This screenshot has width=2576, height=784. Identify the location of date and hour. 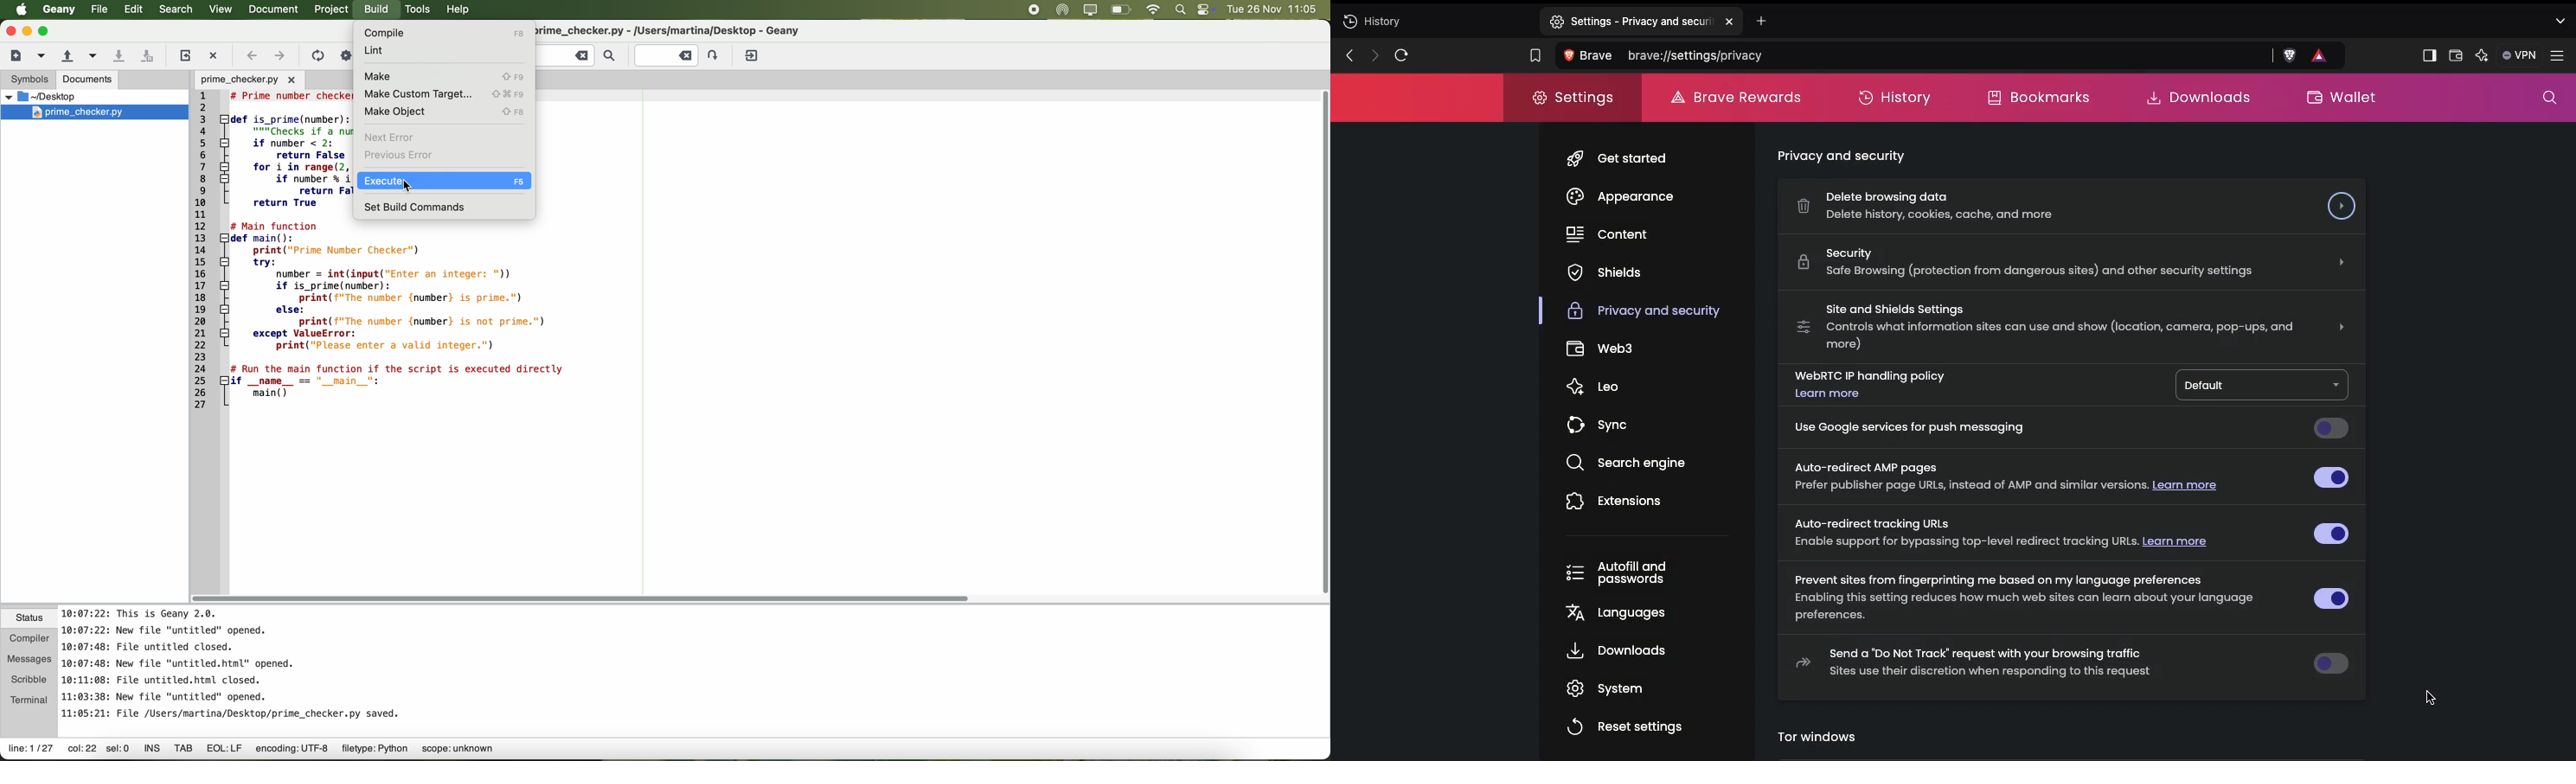
(1277, 9).